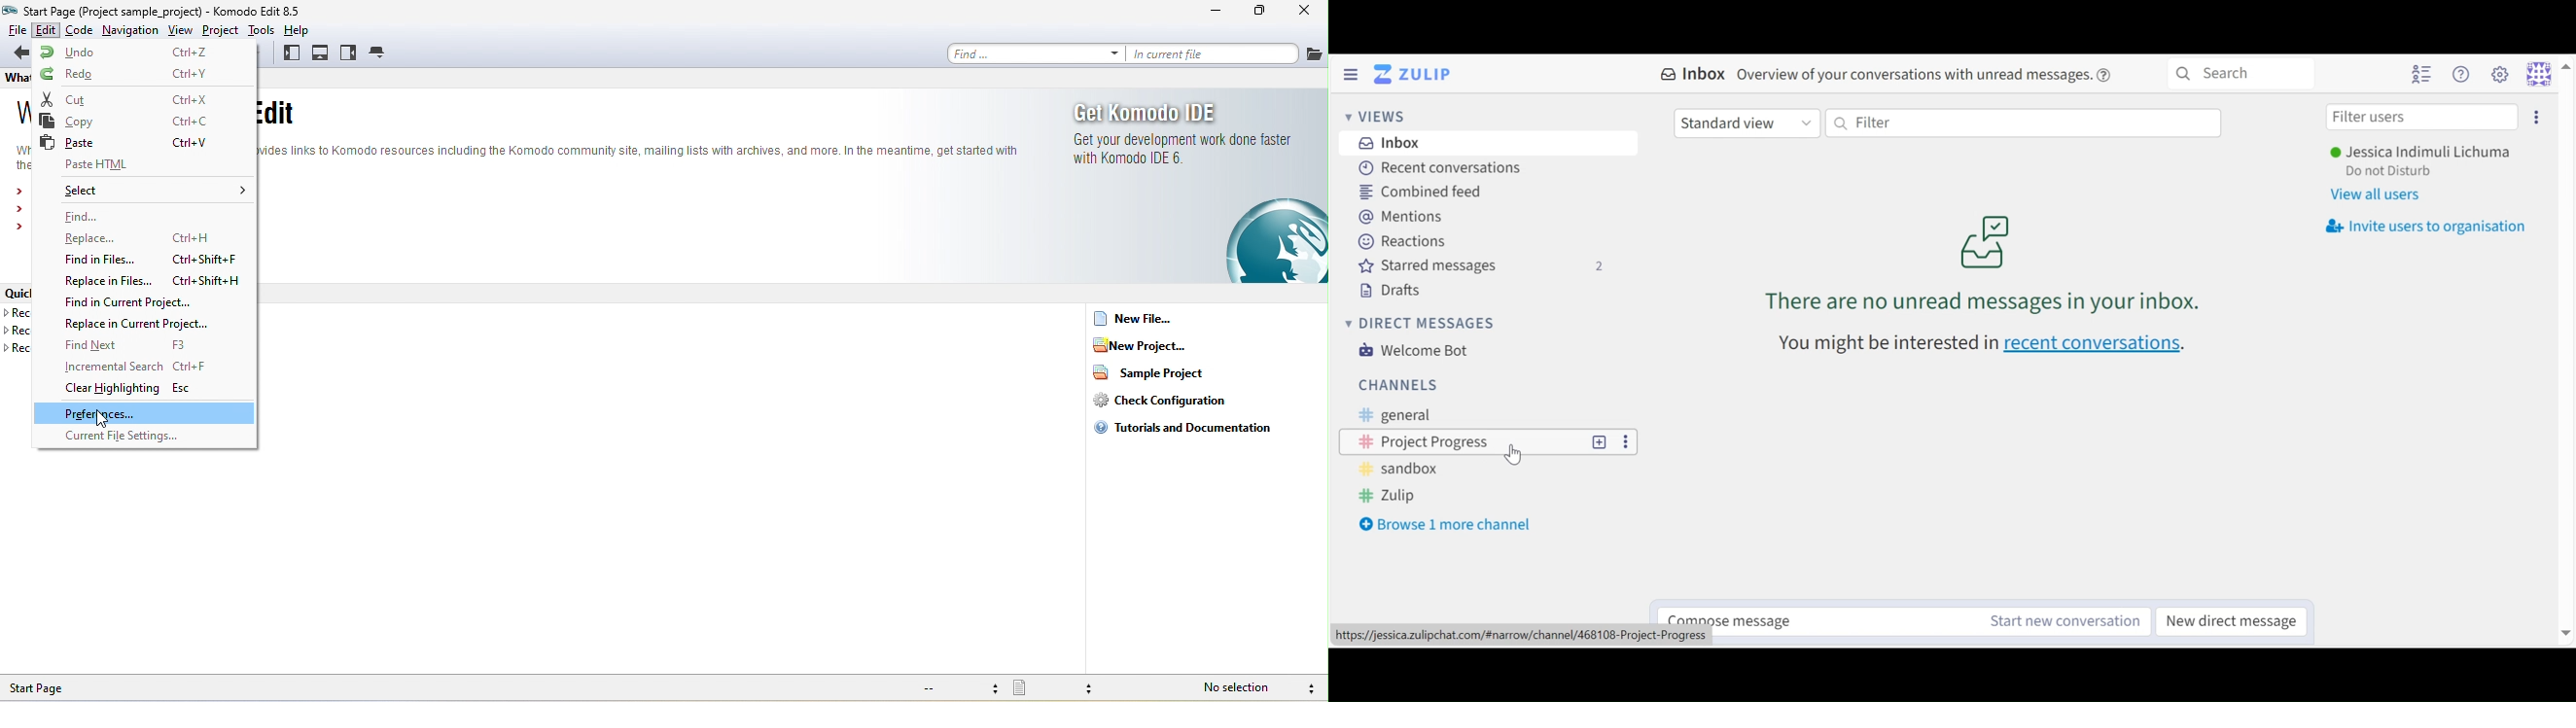 The width and height of the screenshot is (2576, 728). Describe the element at coordinates (1748, 124) in the screenshot. I see `Standard view` at that location.